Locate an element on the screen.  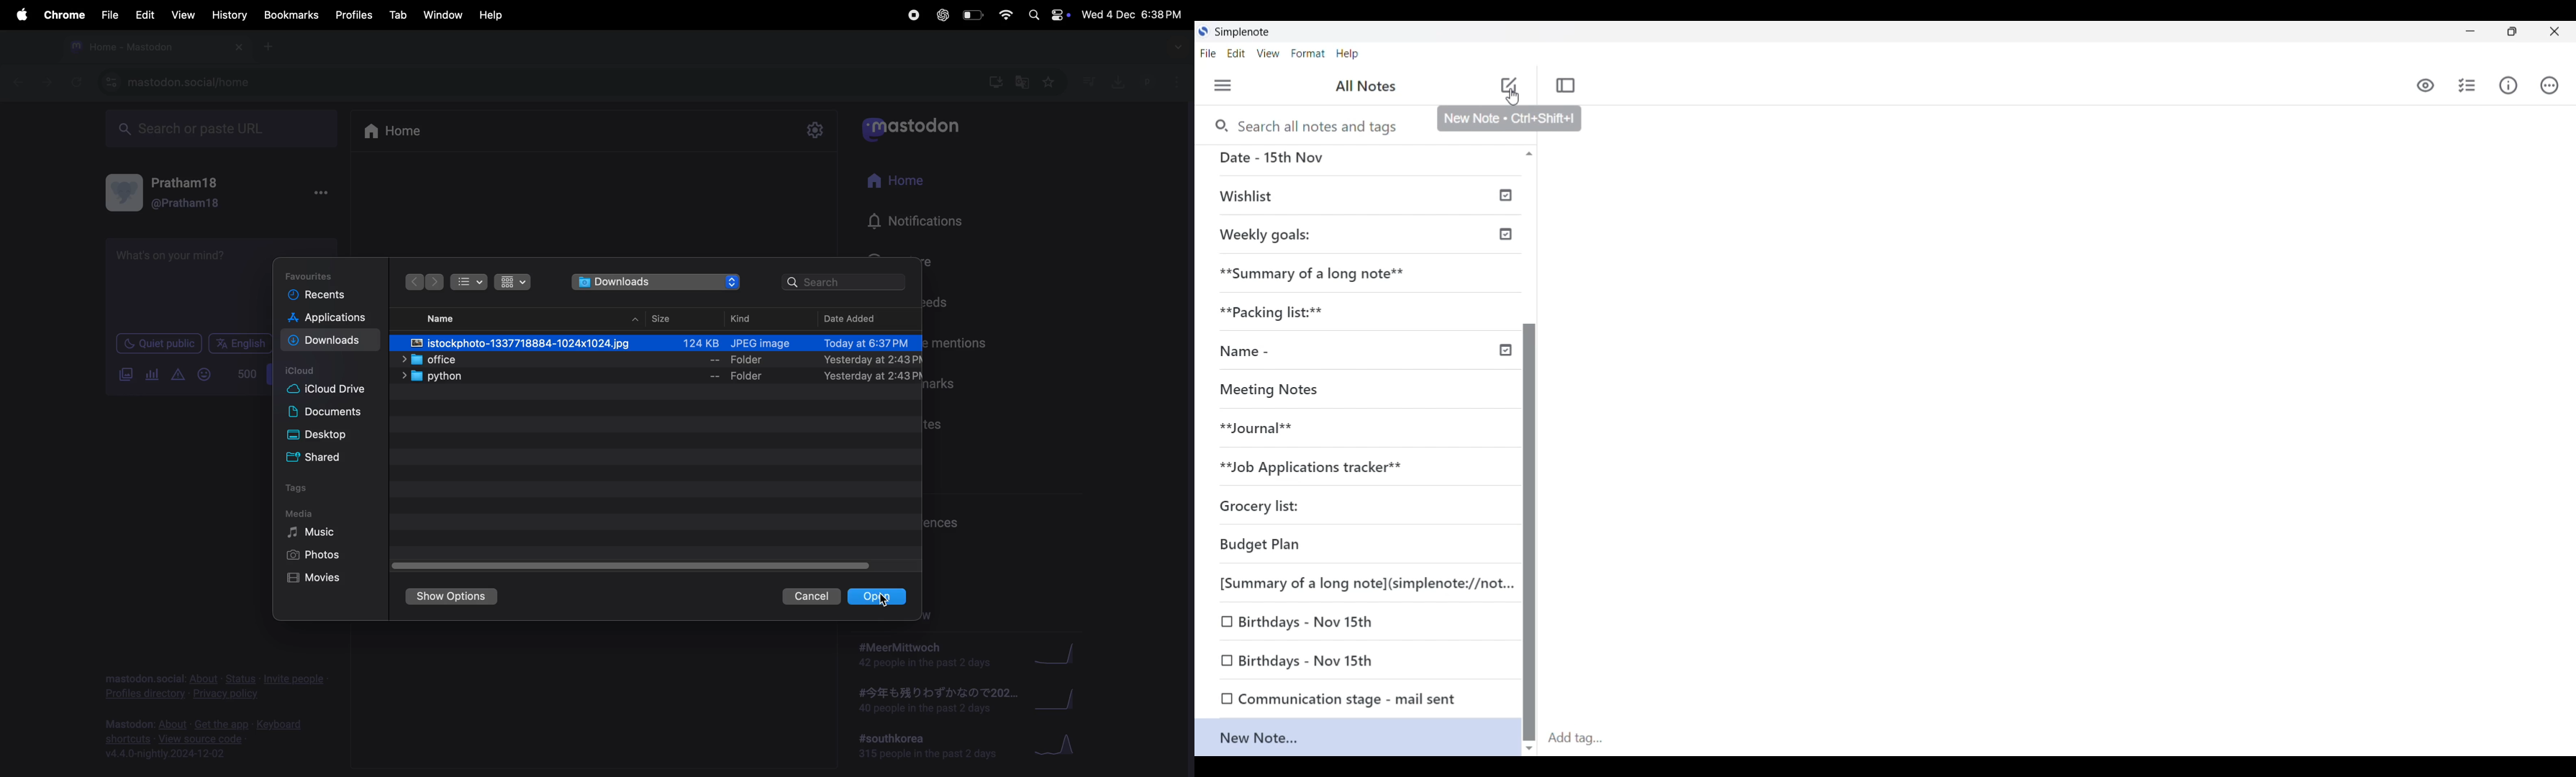
book marks is located at coordinates (289, 15).